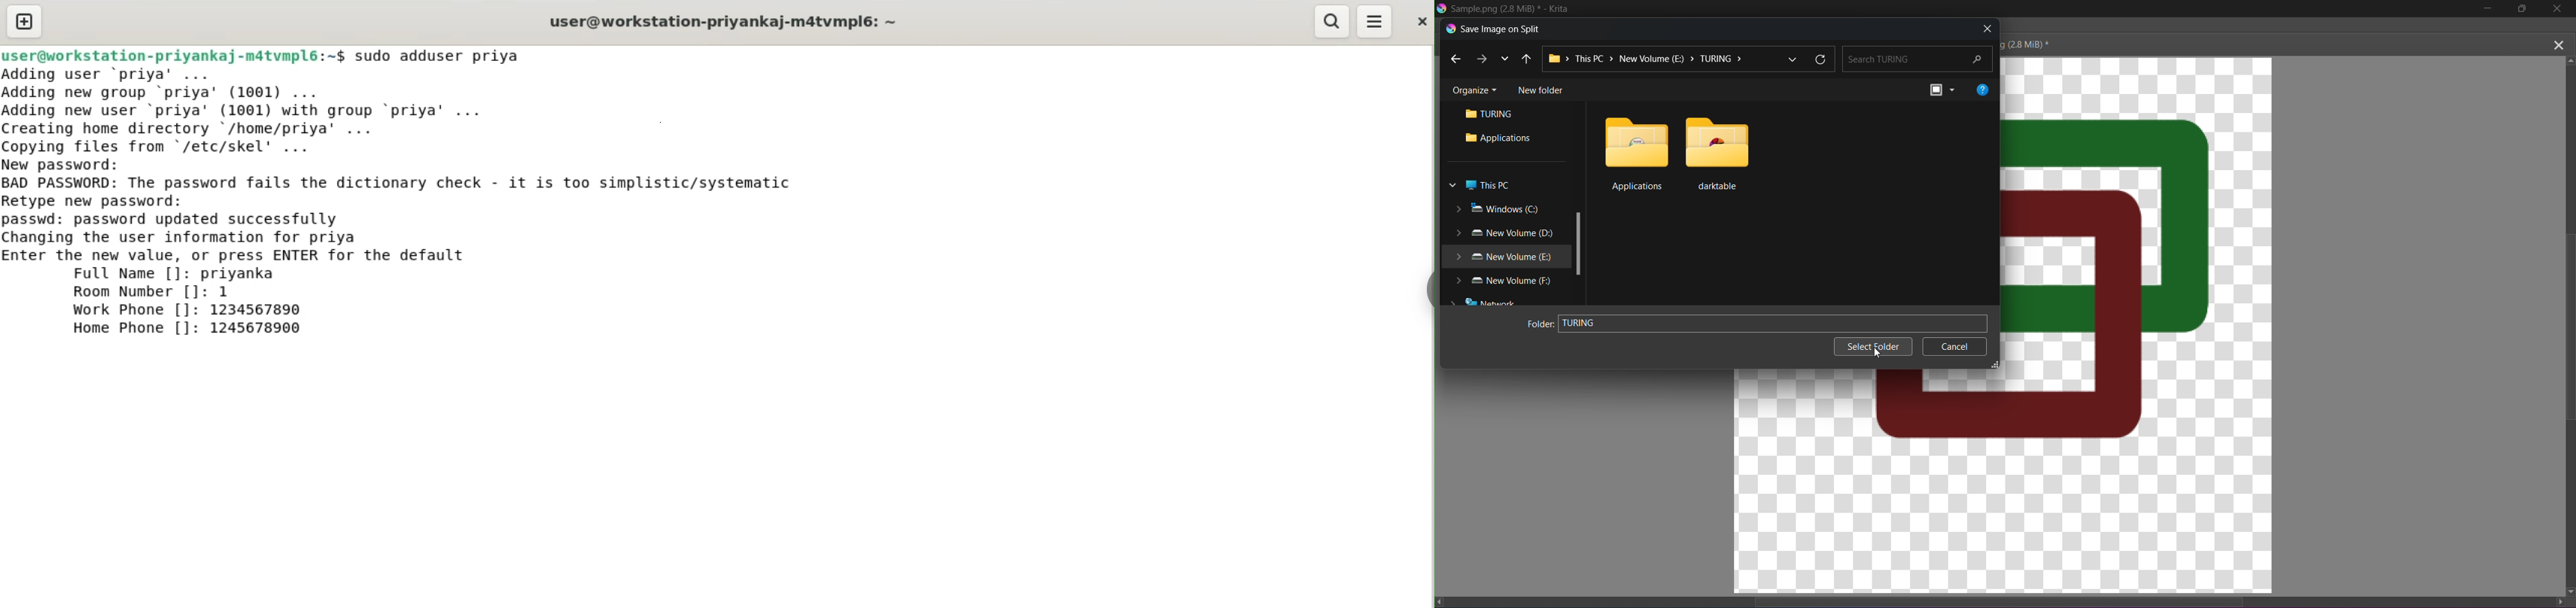 The image size is (2576, 616). What do you see at coordinates (1492, 29) in the screenshot?
I see `Save image on Split` at bounding box center [1492, 29].